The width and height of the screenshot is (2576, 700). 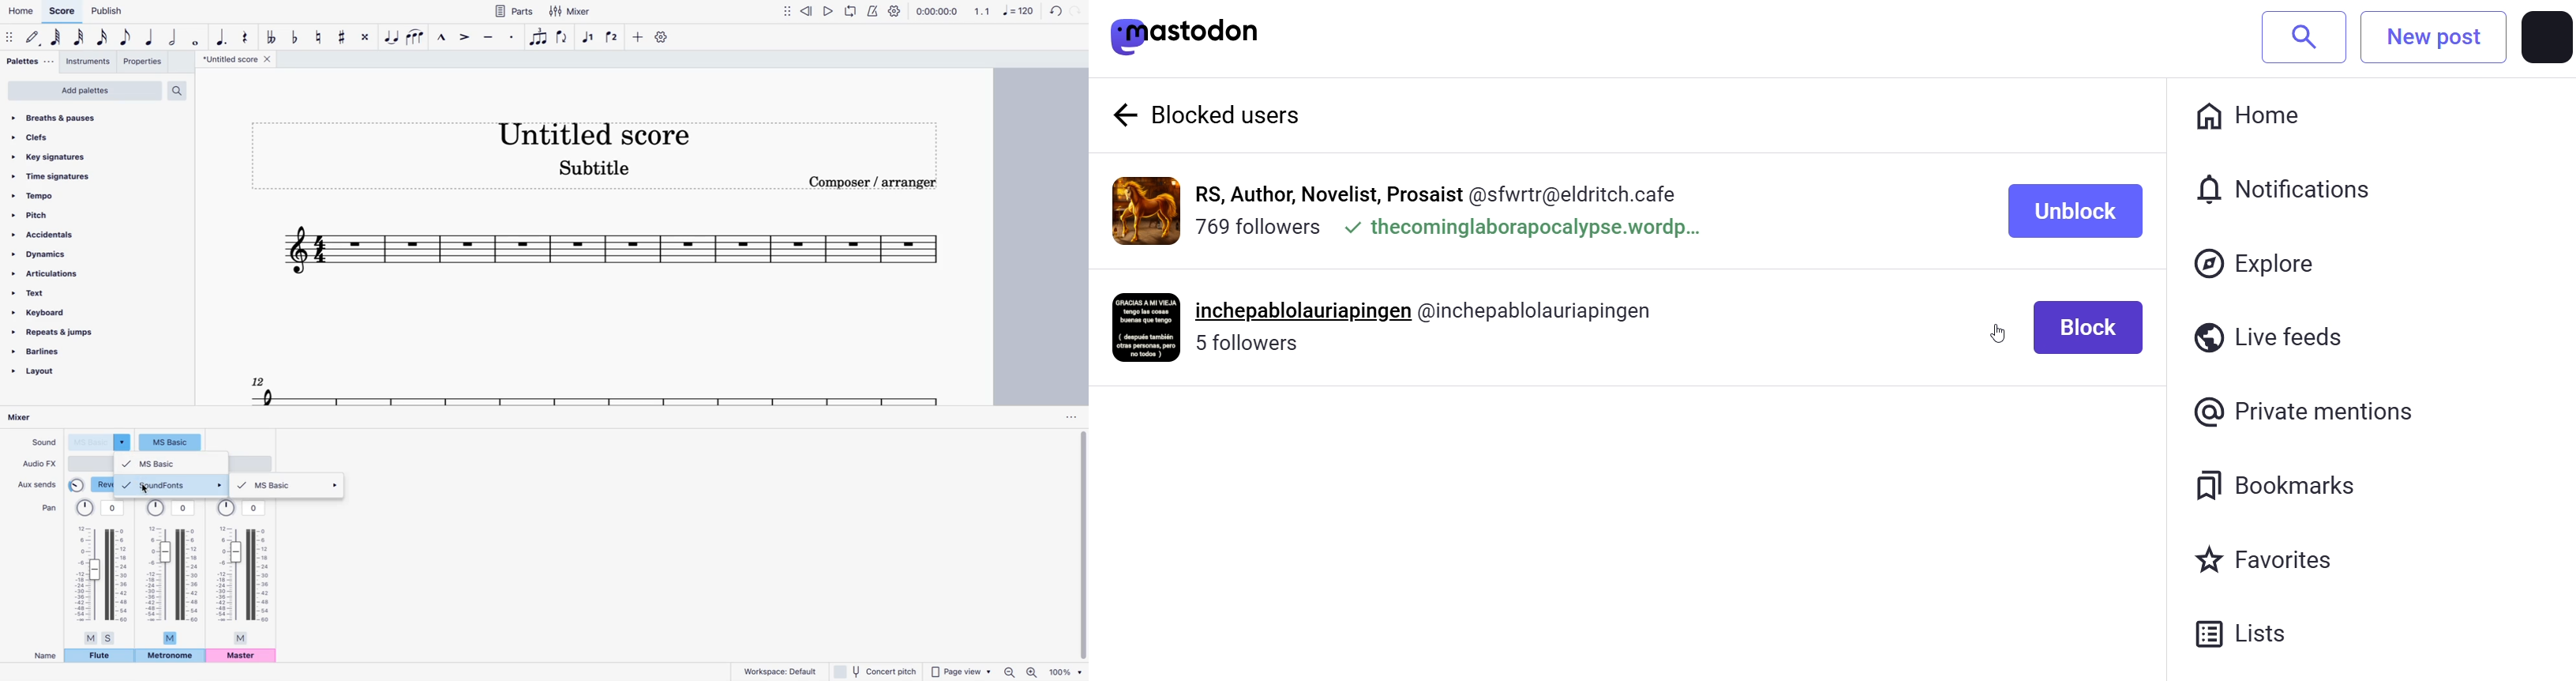 I want to click on properties, so click(x=144, y=63).